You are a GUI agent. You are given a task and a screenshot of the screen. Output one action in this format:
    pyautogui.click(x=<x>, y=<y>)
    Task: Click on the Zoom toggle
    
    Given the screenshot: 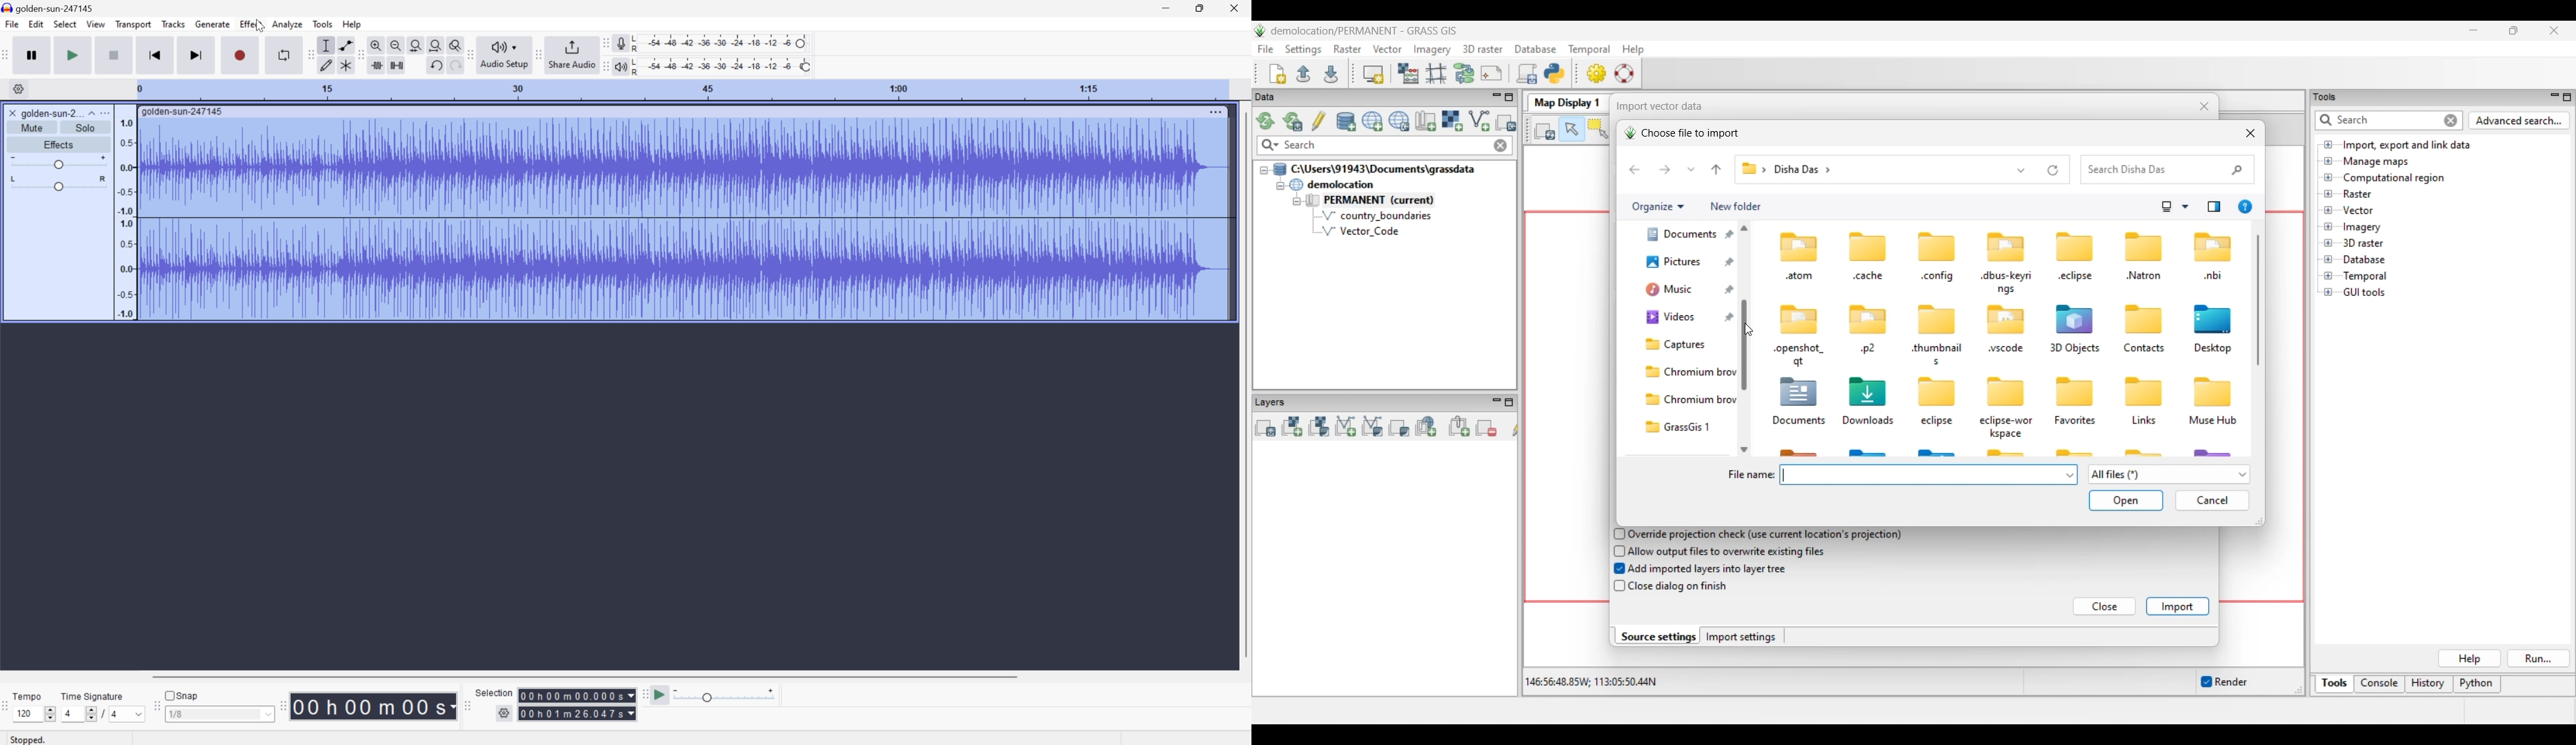 What is the action you would take?
    pyautogui.click(x=451, y=43)
    